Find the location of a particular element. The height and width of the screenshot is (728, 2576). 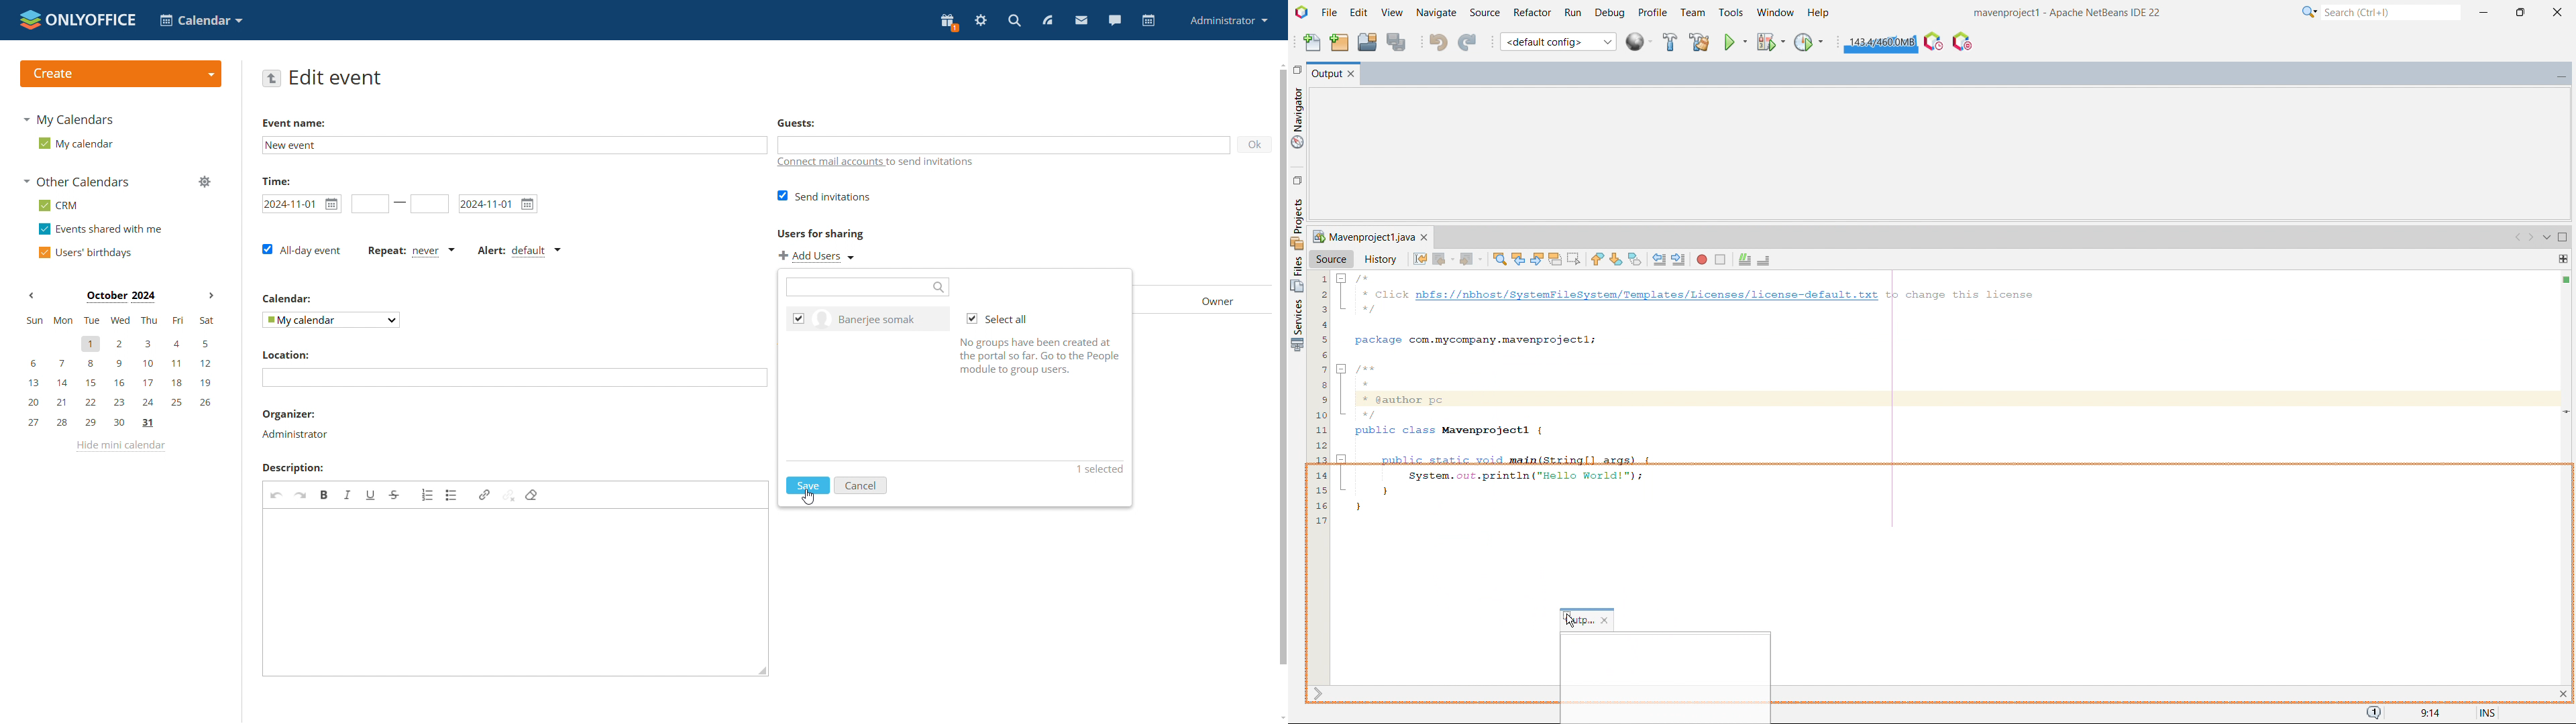

next bookmark is located at coordinates (1616, 259).